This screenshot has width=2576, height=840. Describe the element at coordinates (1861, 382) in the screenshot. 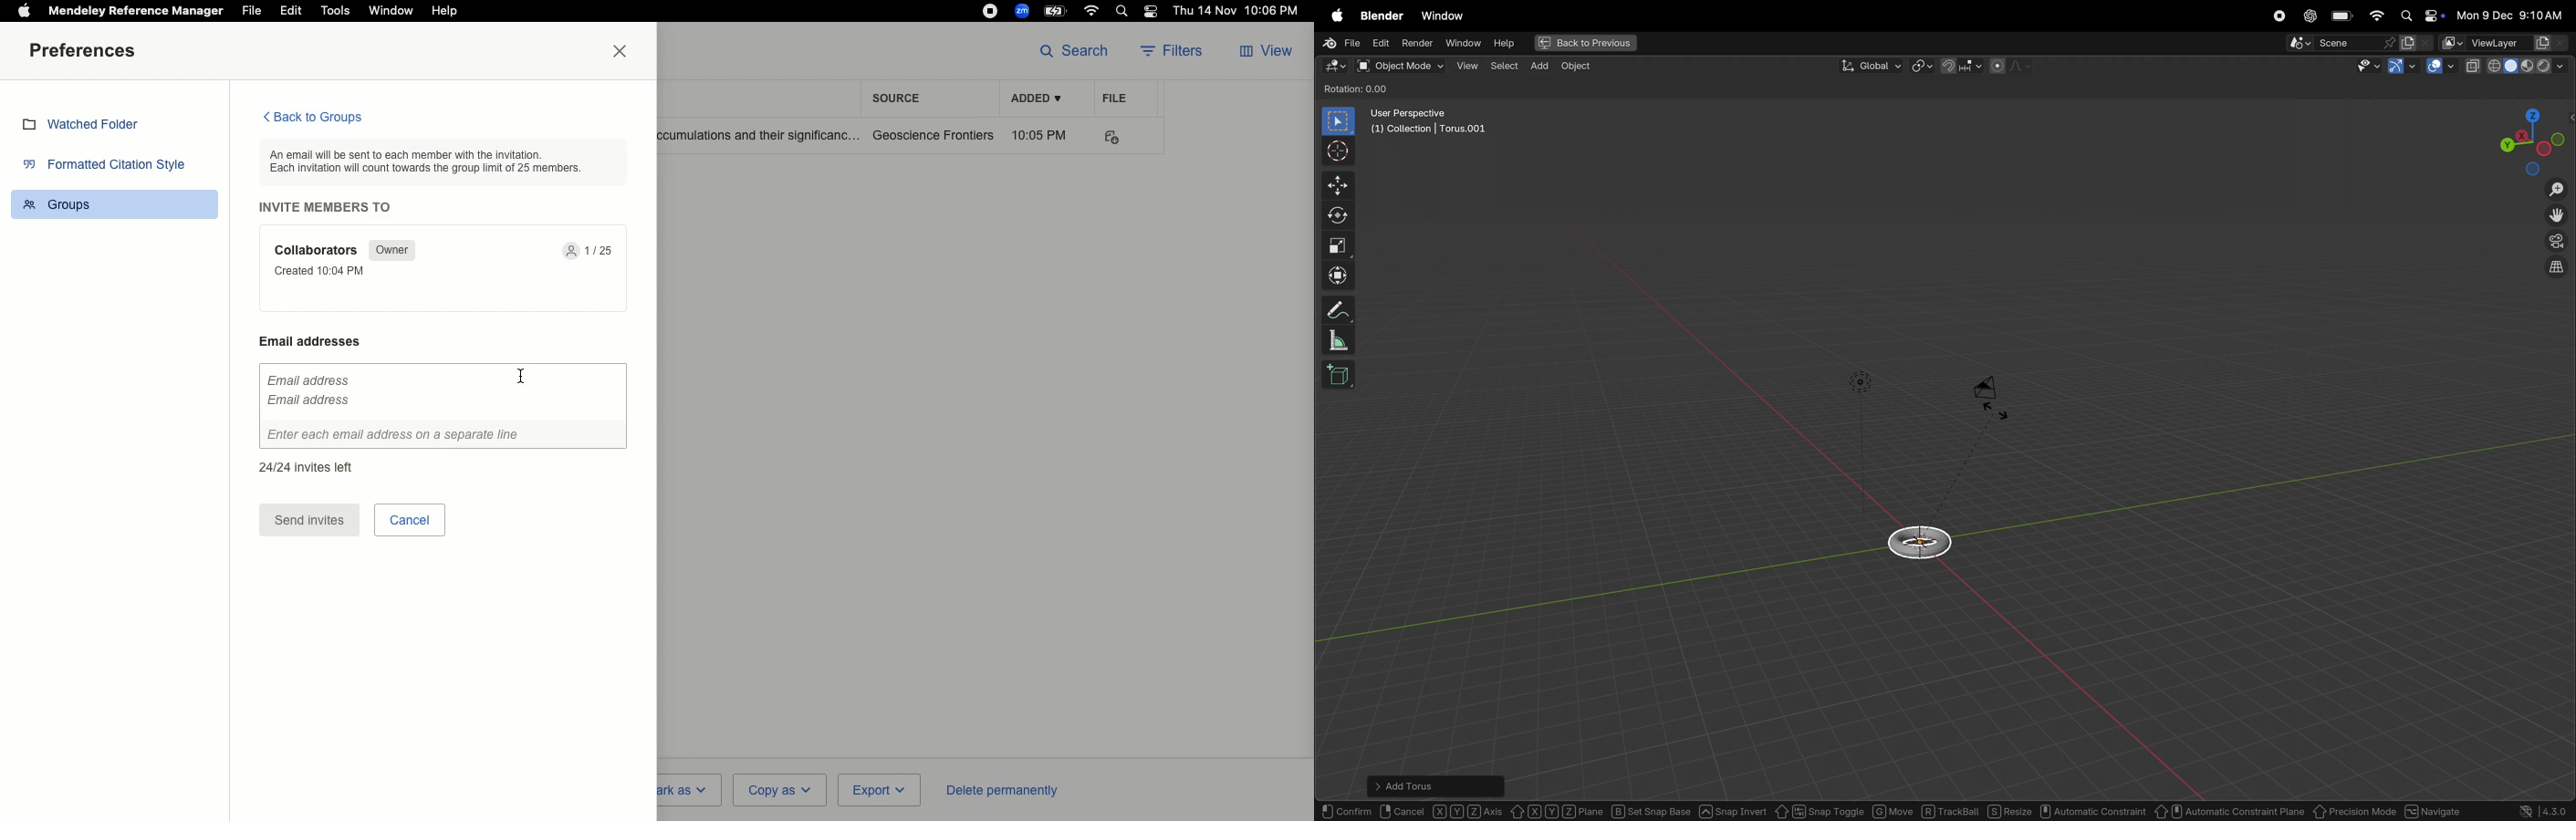

I see `lights` at that location.